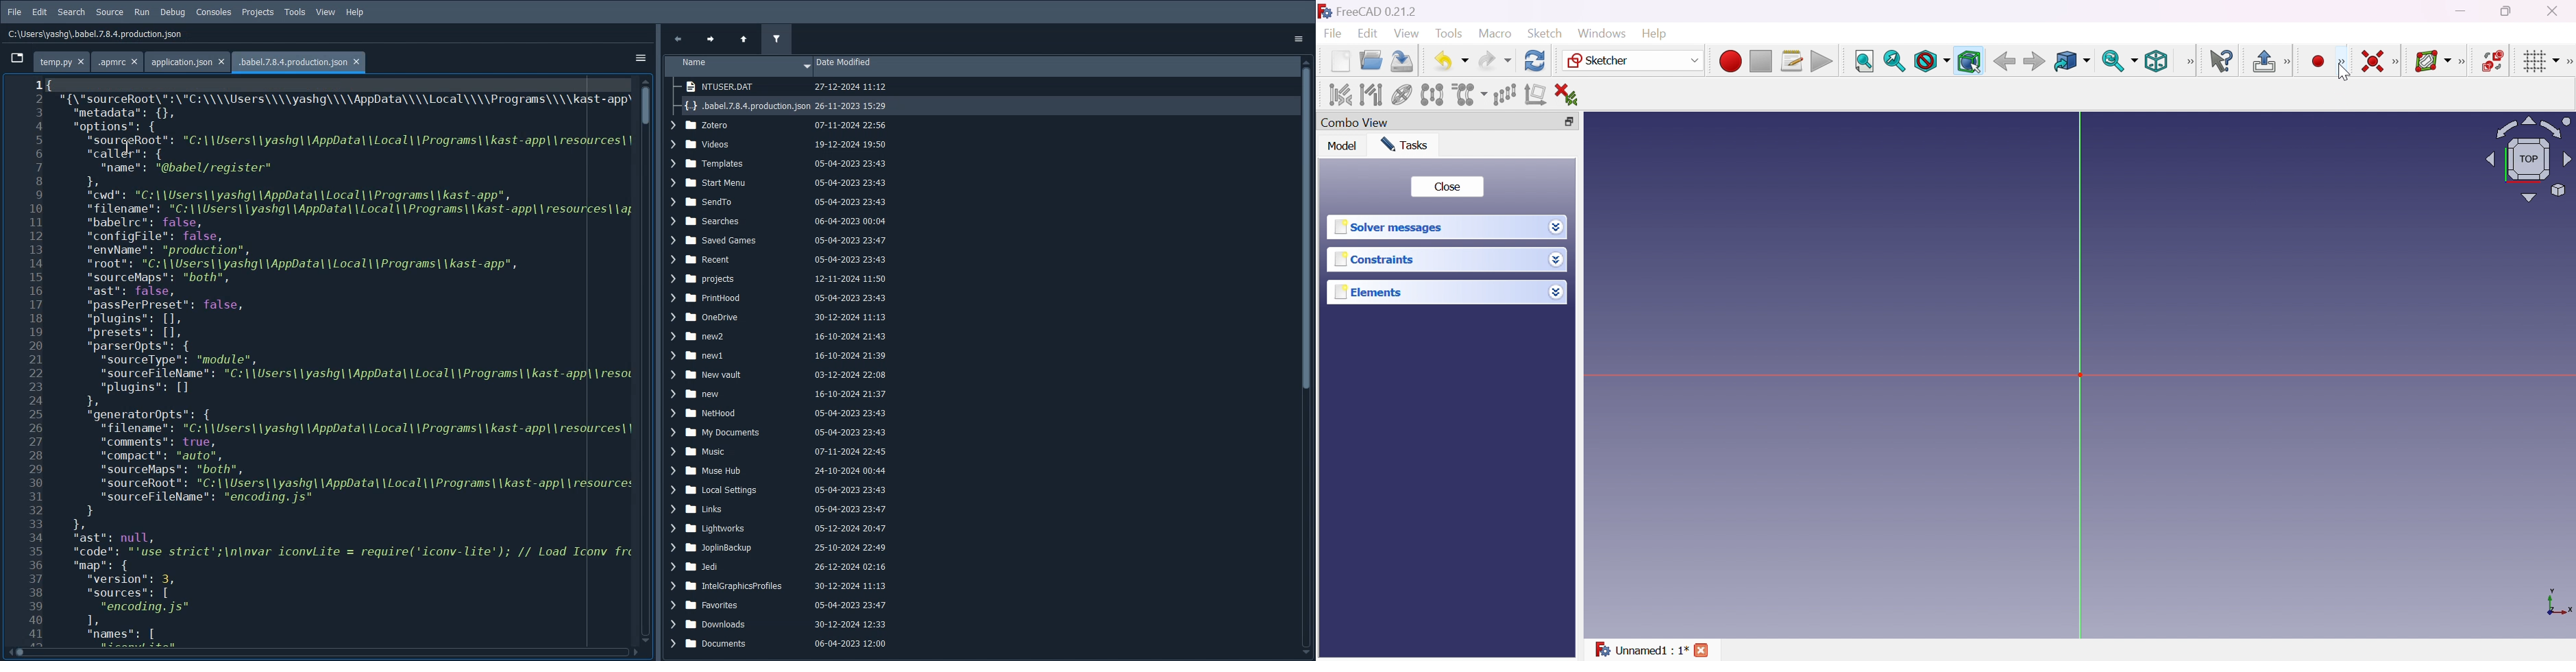 Image resolution: width=2576 pixels, height=672 pixels. I want to click on Fit all, so click(1864, 62).